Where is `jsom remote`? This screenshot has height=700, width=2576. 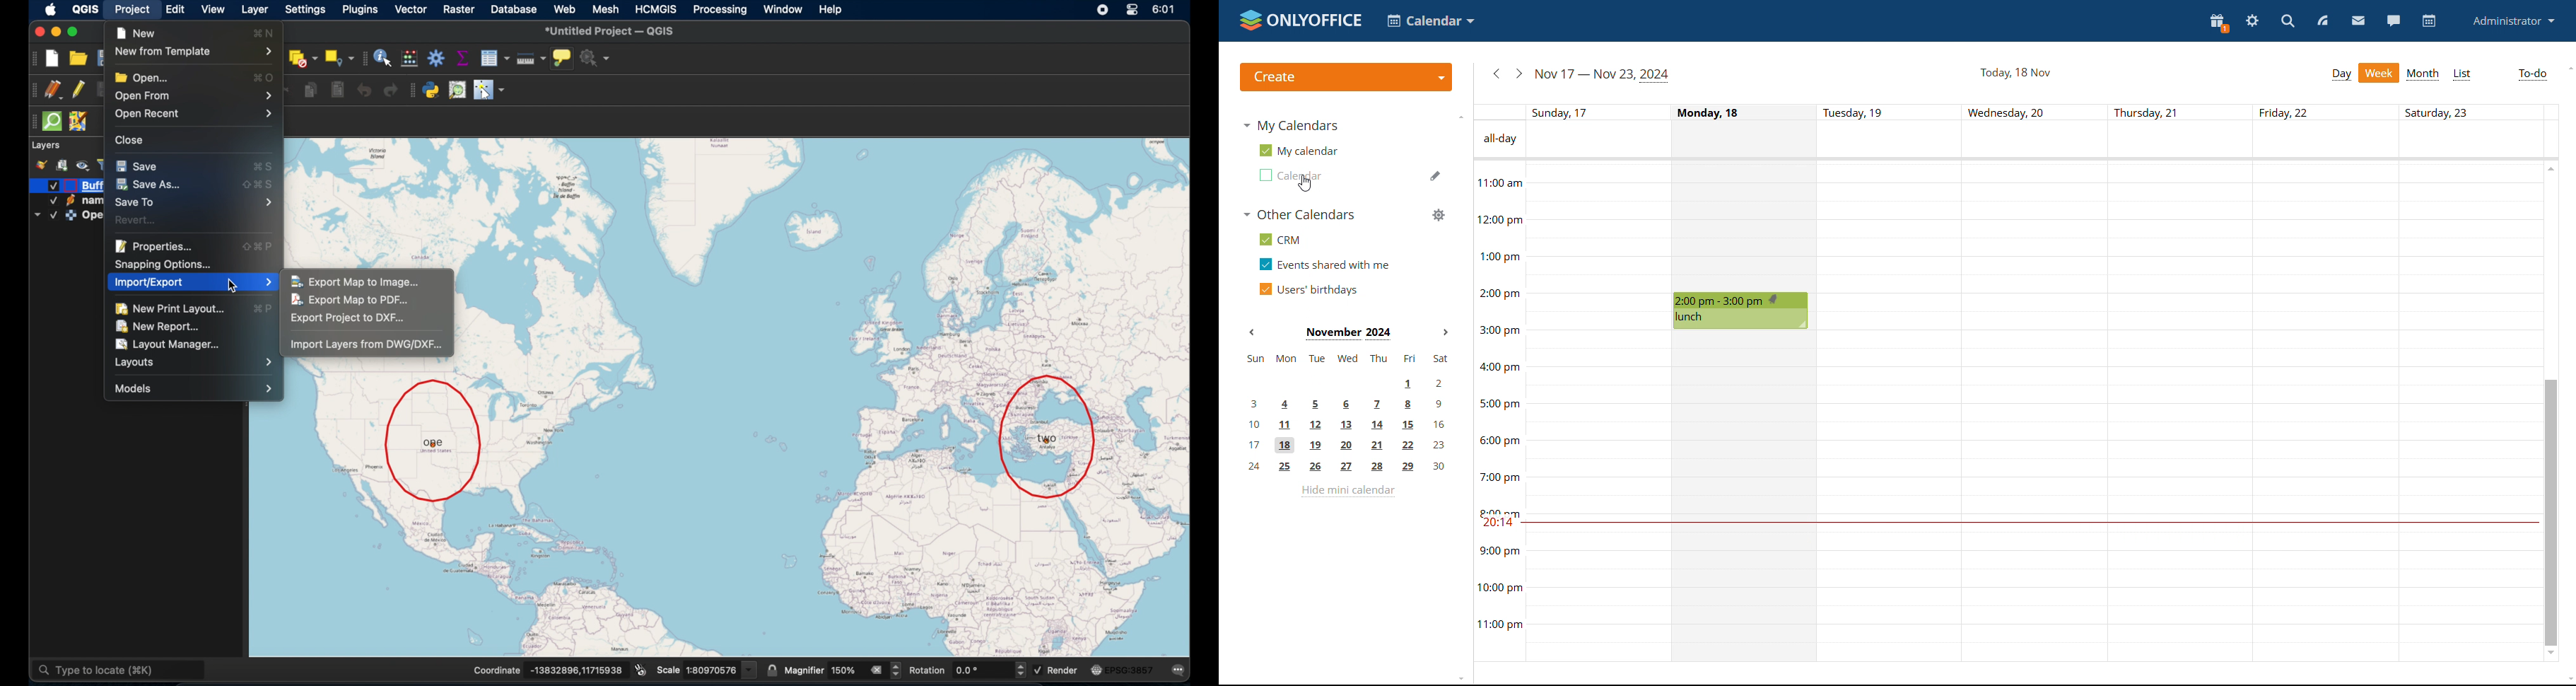
jsom remote is located at coordinates (78, 122).